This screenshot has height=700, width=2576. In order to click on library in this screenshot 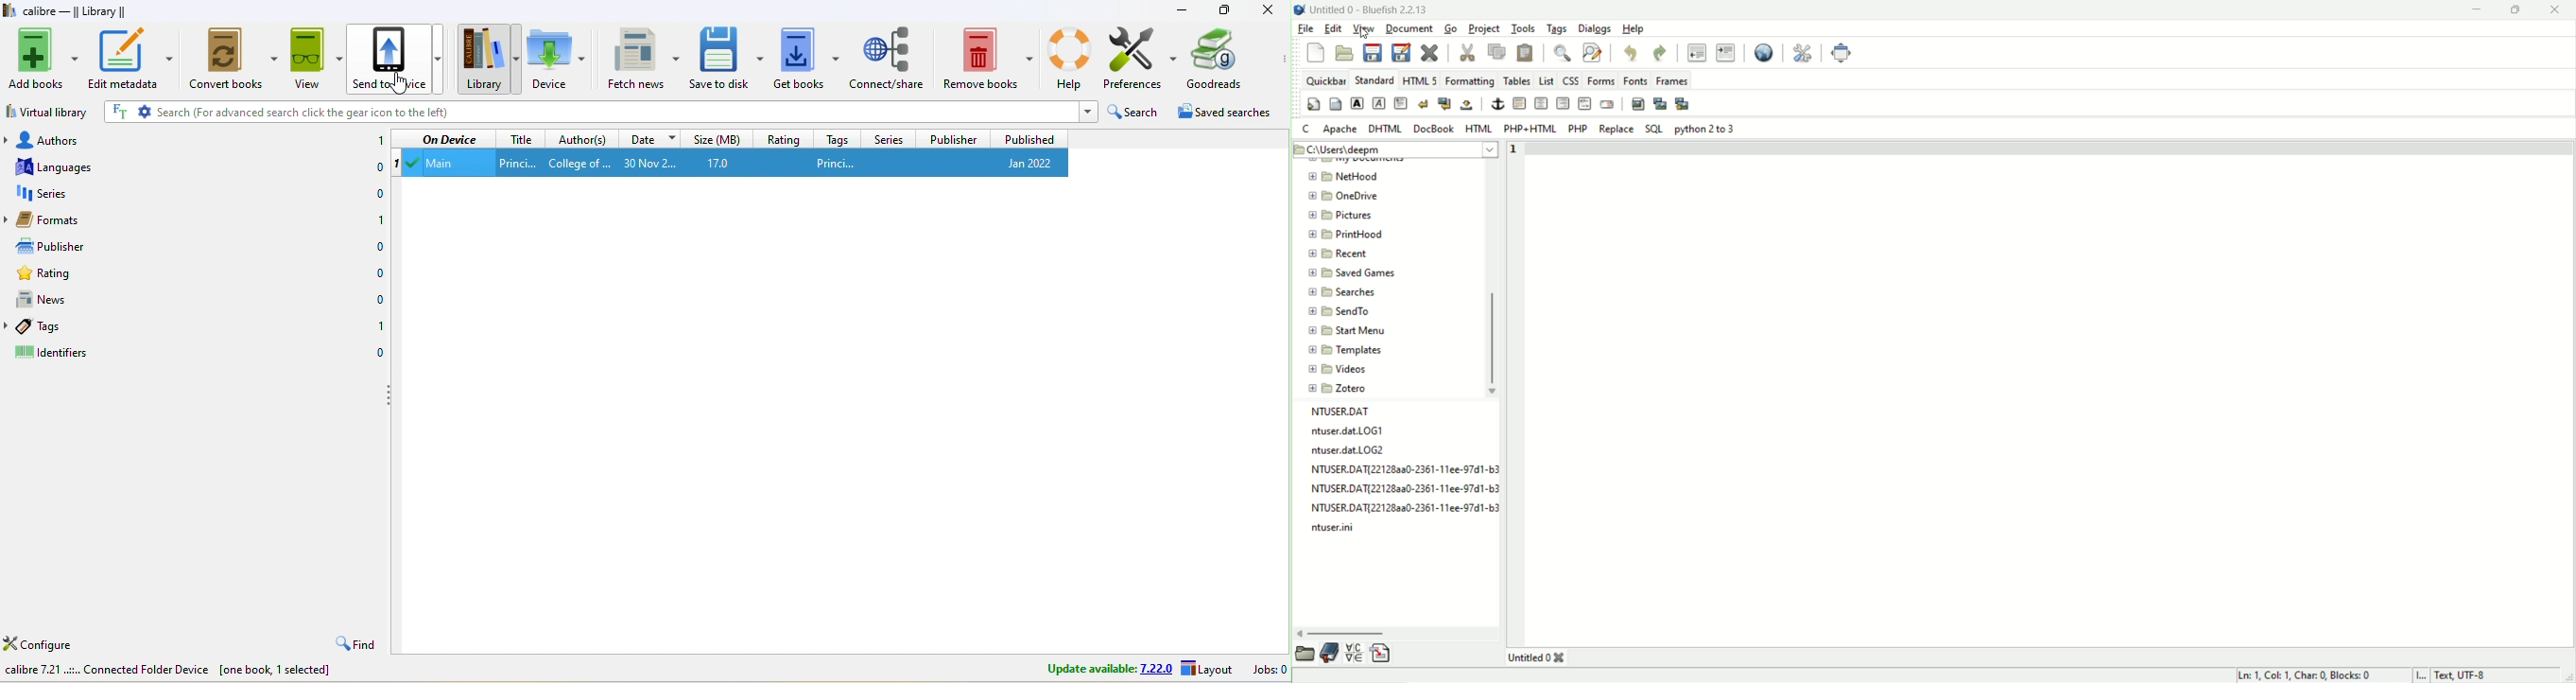, I will do `click(489, 61)`.